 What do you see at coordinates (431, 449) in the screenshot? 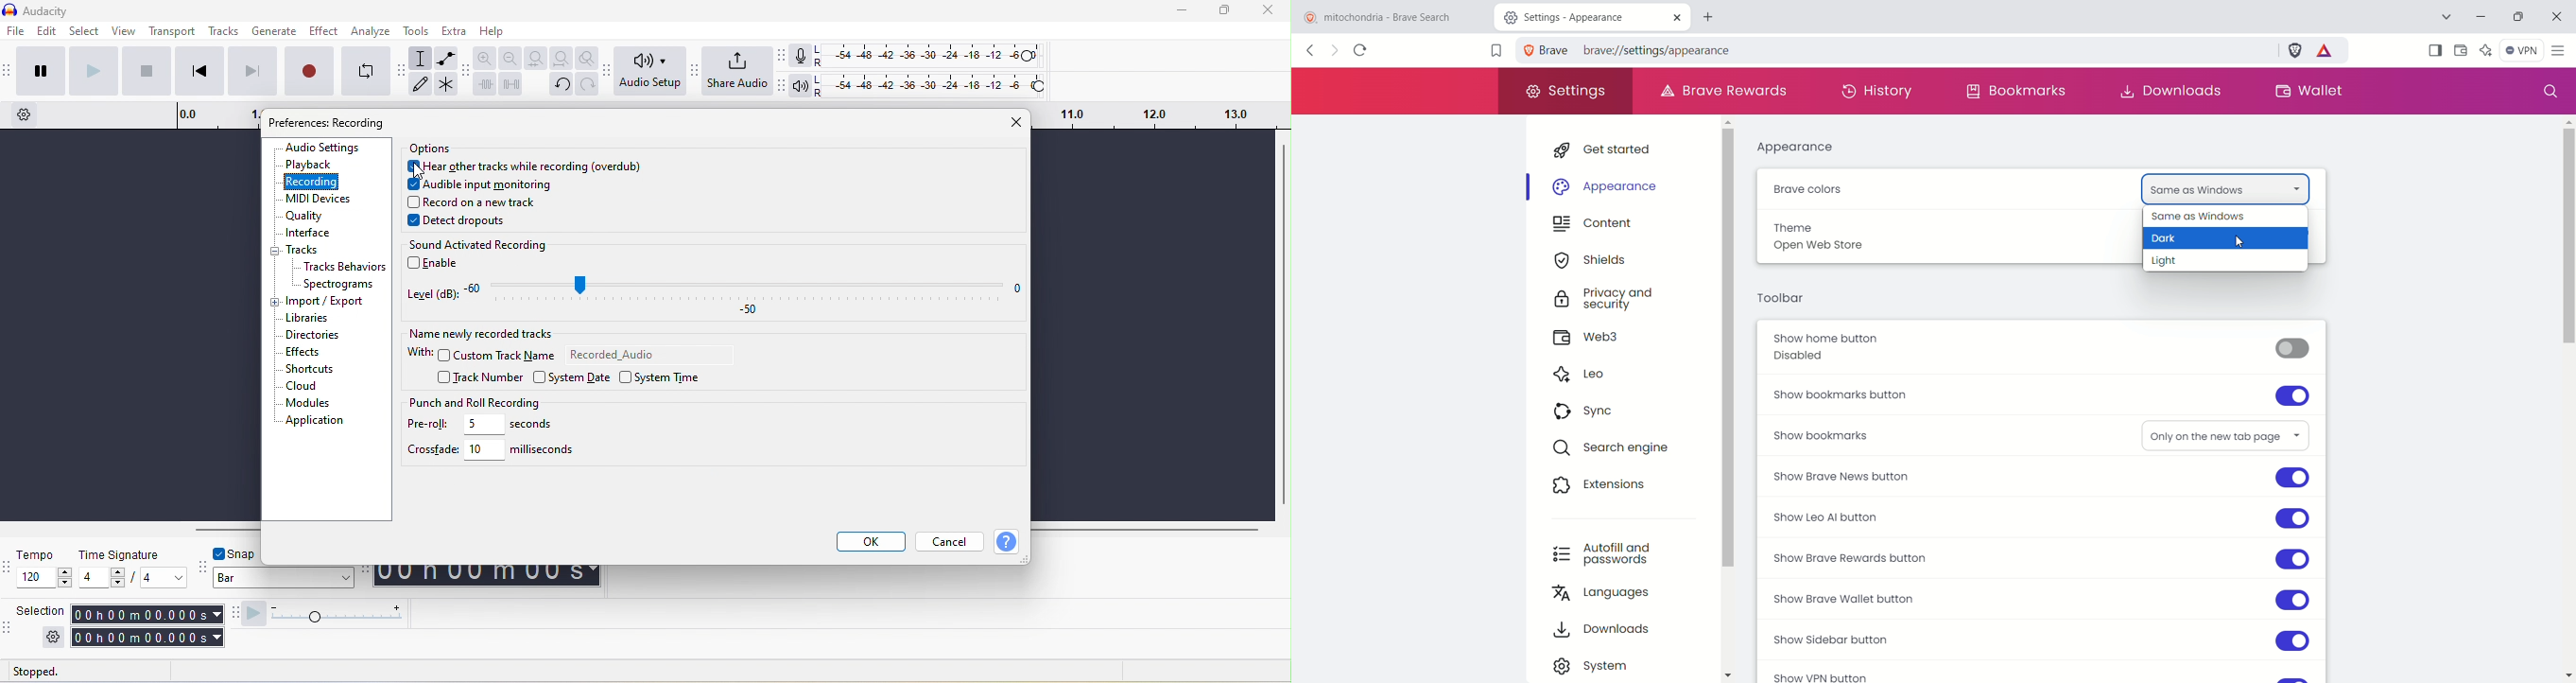
I see `crossfade` at bounding box center [431, 449].